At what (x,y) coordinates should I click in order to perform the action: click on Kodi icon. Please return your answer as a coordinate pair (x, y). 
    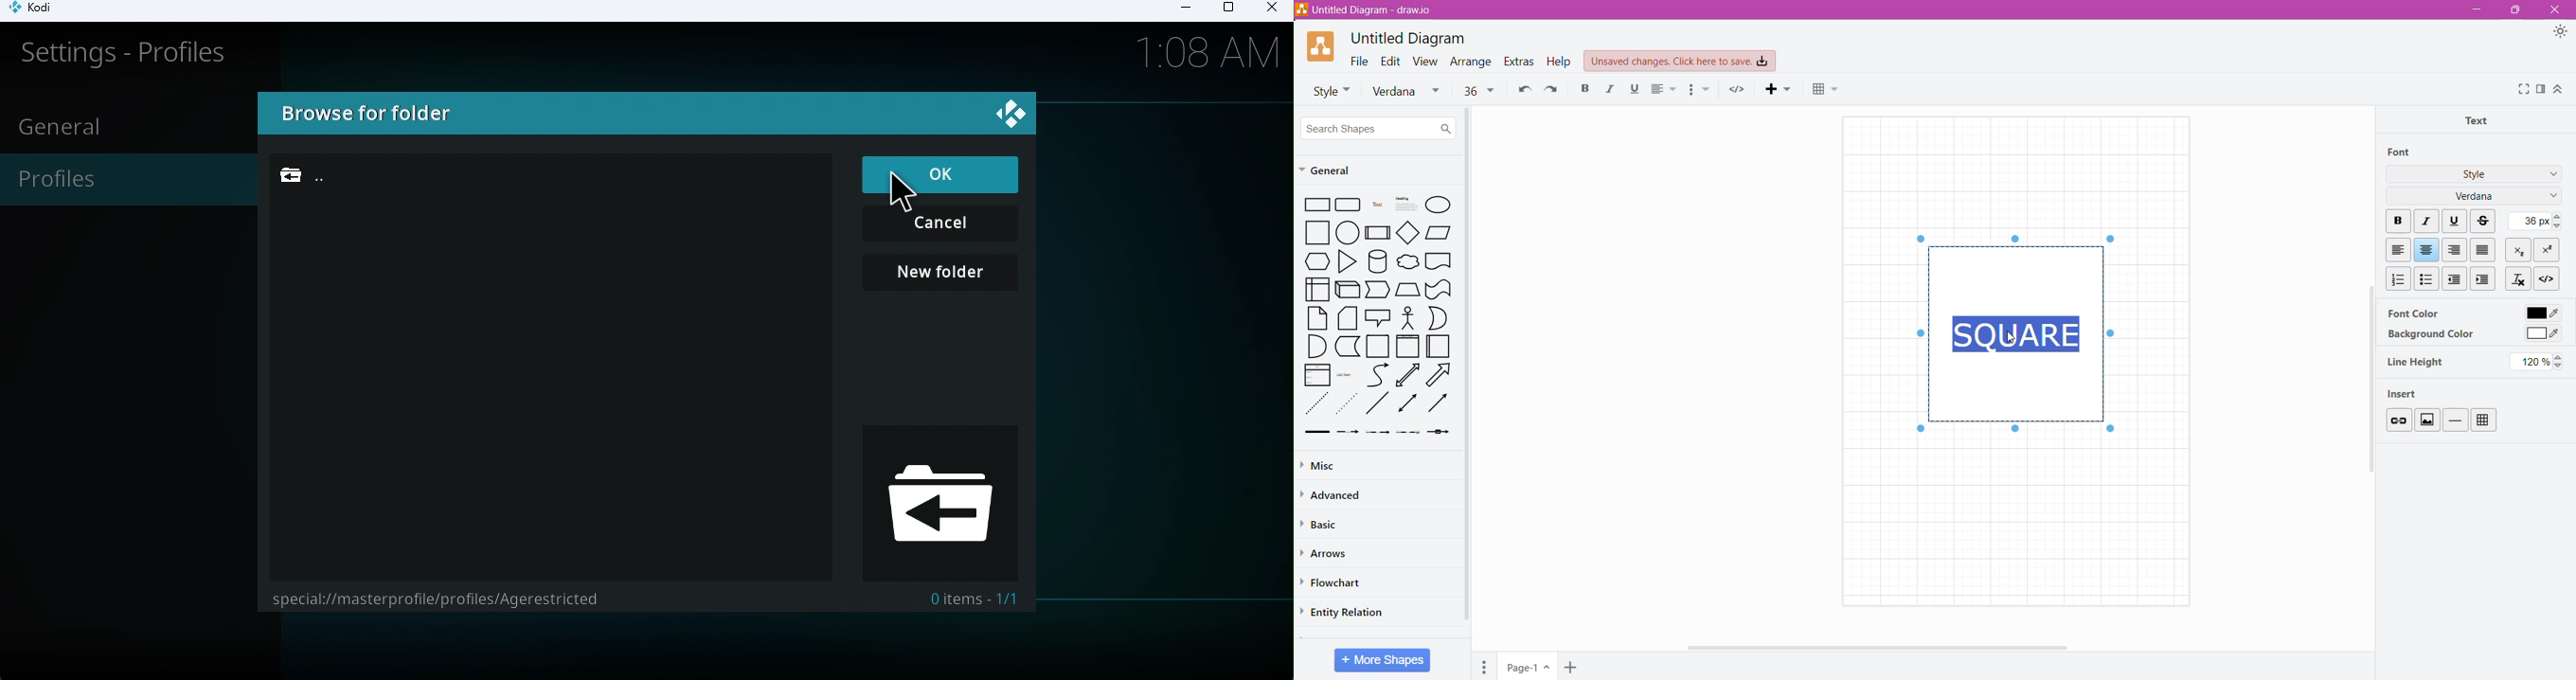
    Looking at the image, I should click on (40, 11).